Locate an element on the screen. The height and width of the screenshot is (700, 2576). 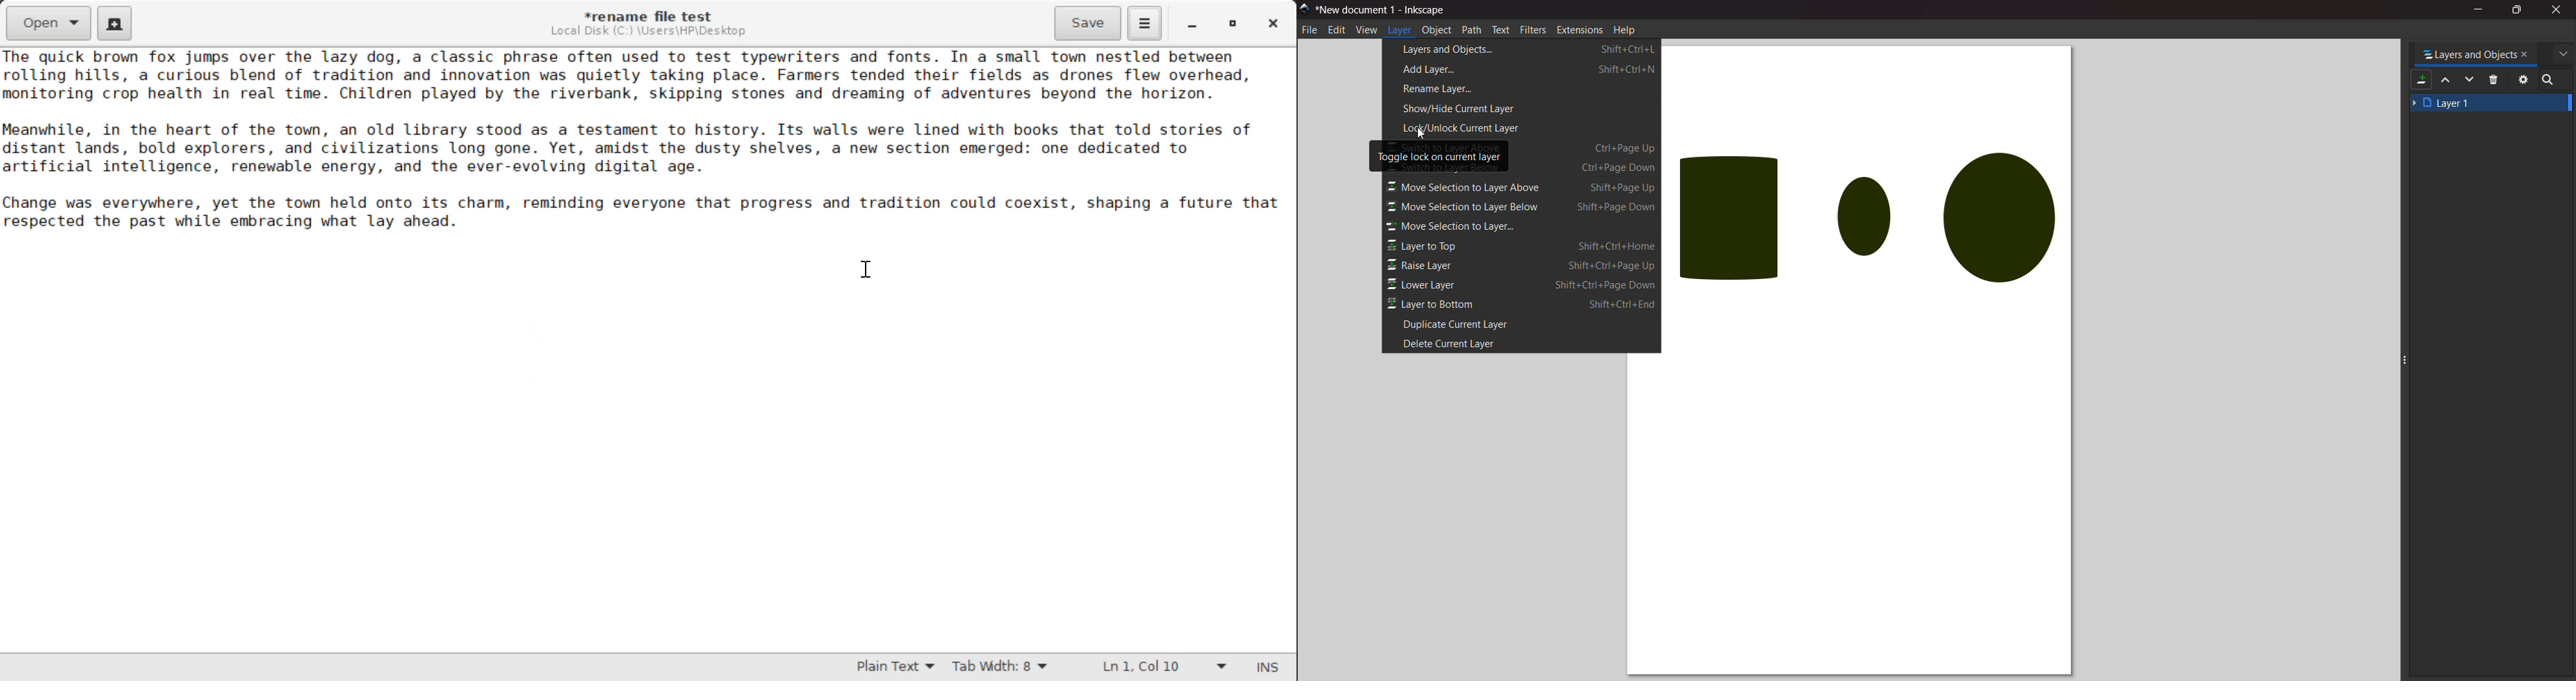
delete current layer is located at coordinates (1451, 343).